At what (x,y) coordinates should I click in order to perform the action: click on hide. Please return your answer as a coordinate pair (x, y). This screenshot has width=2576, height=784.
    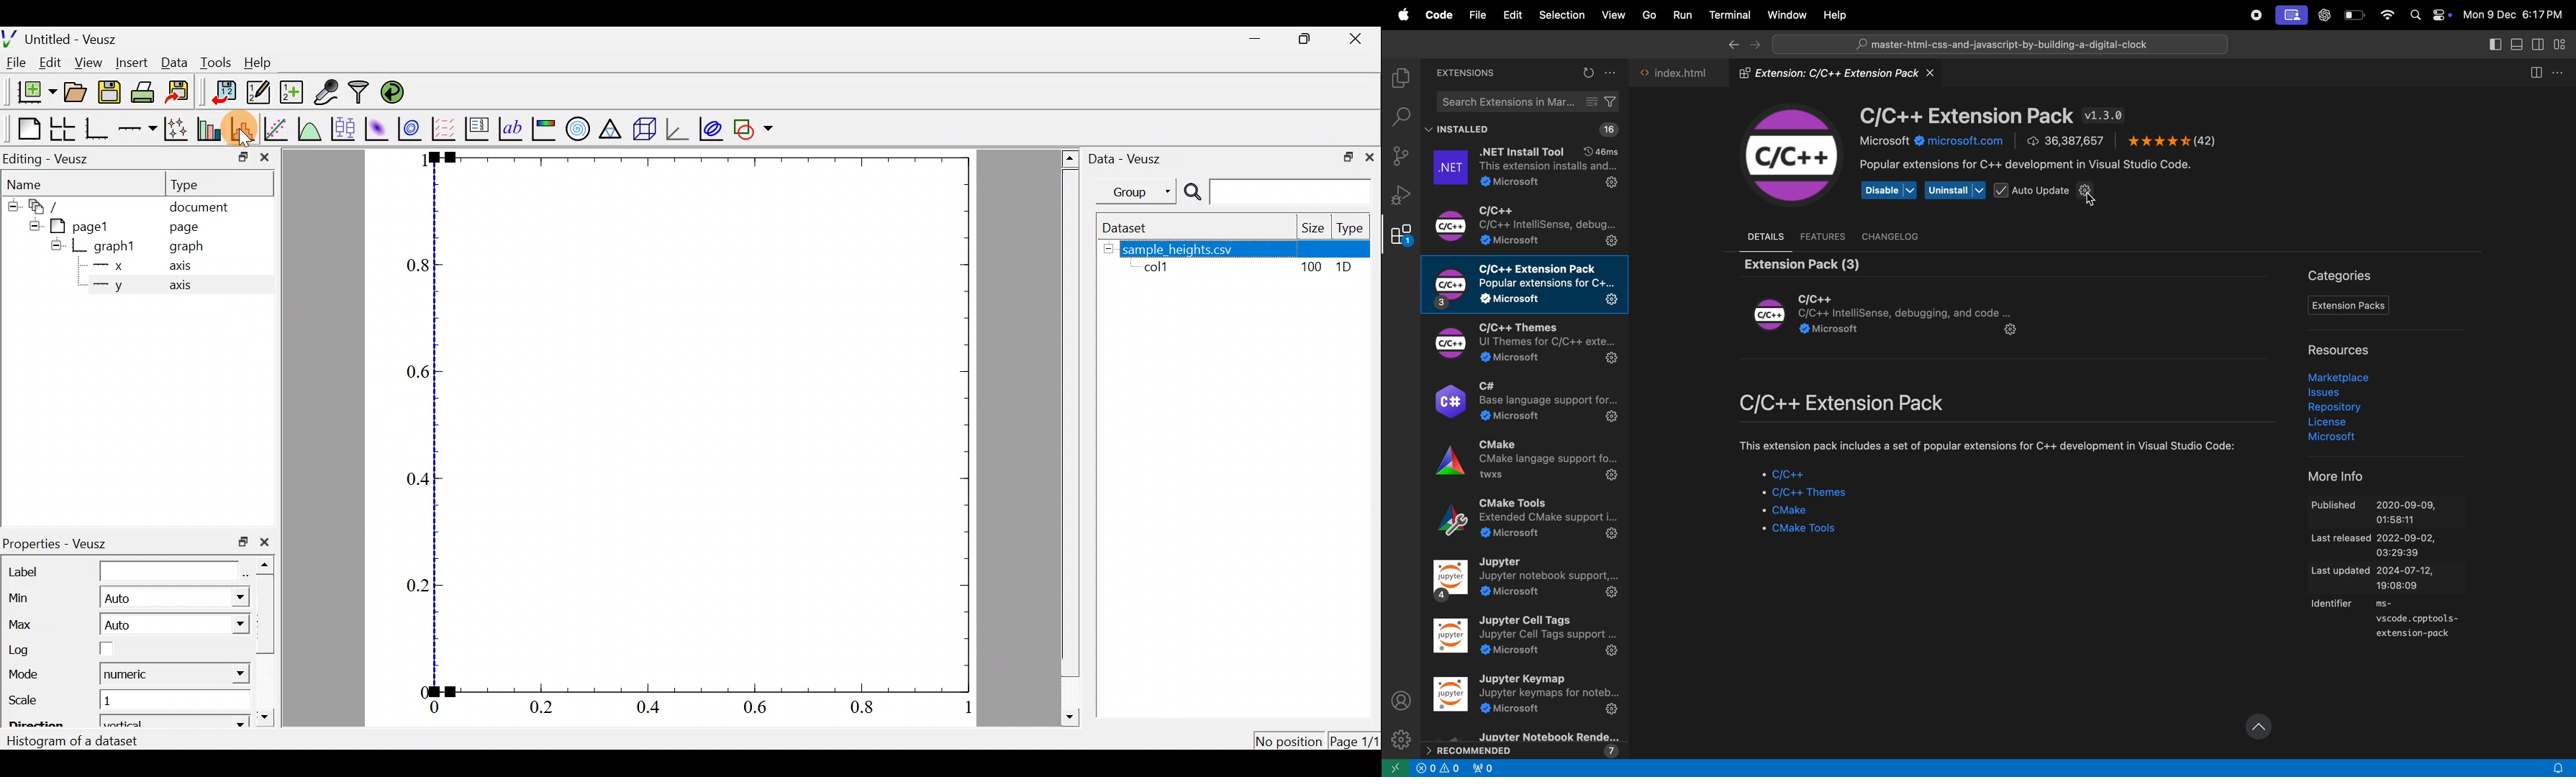
    Looking at the image, I should click on (55, 245).